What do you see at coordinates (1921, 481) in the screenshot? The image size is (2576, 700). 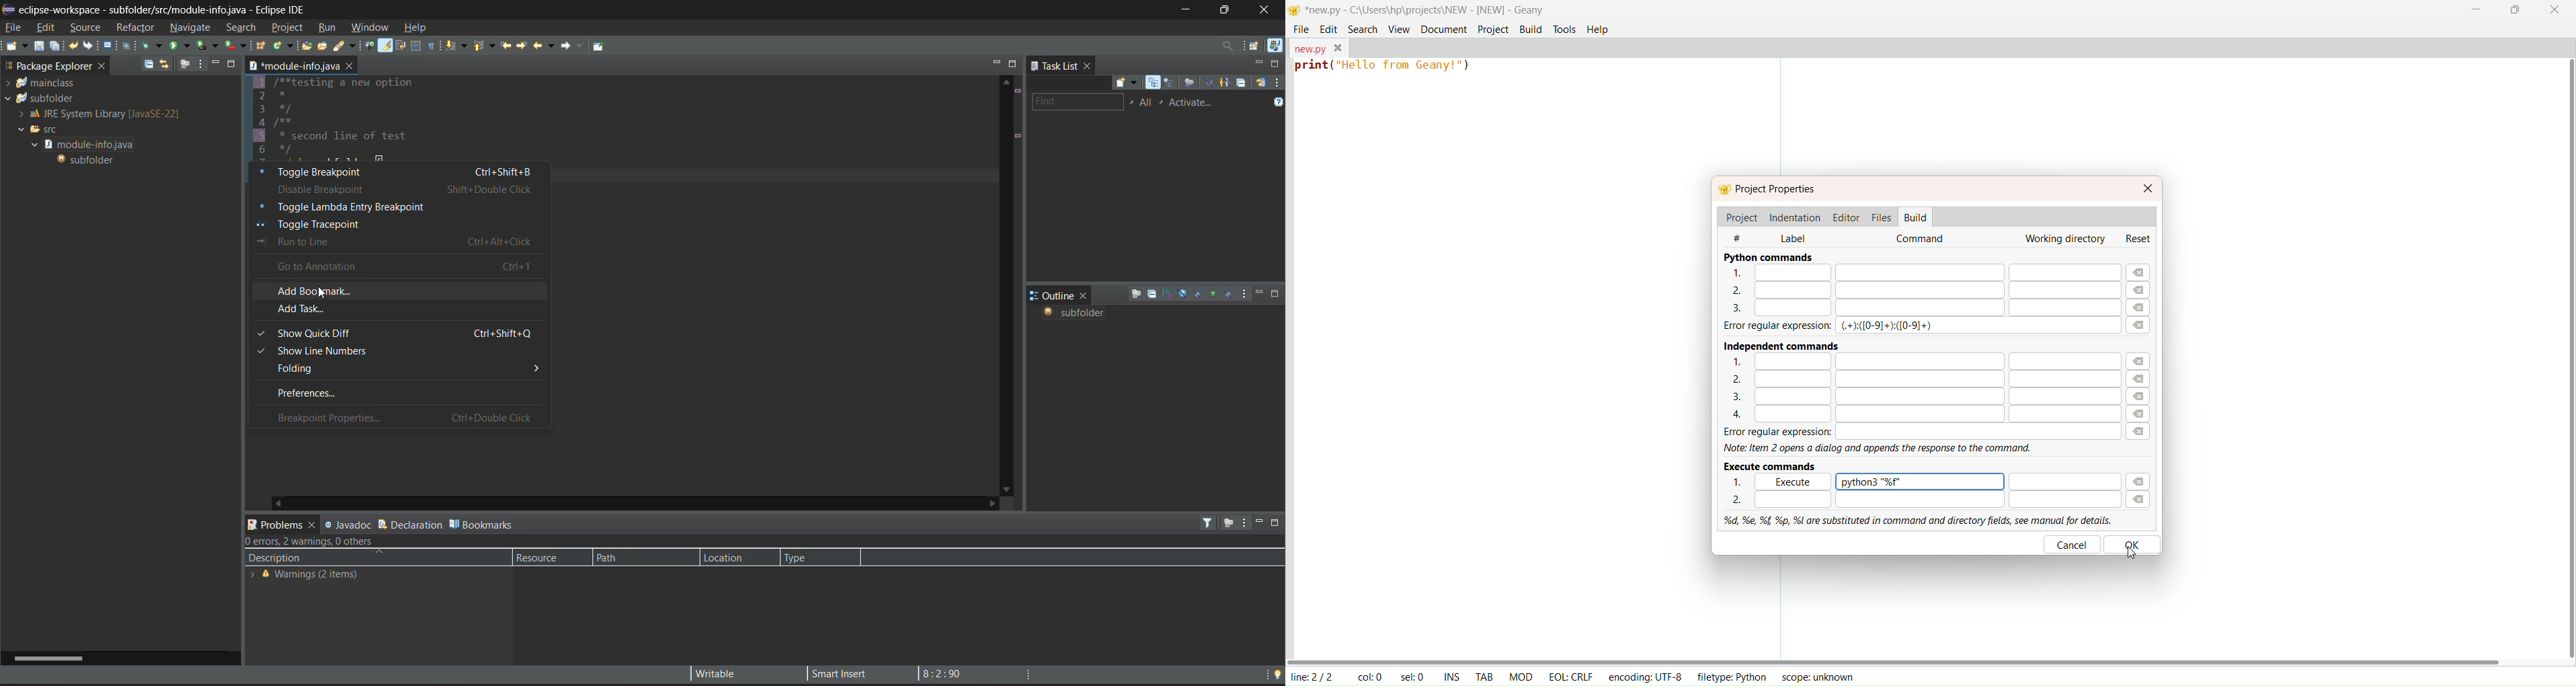 I see `python3 %f"` at bounding box center [1921, 481].